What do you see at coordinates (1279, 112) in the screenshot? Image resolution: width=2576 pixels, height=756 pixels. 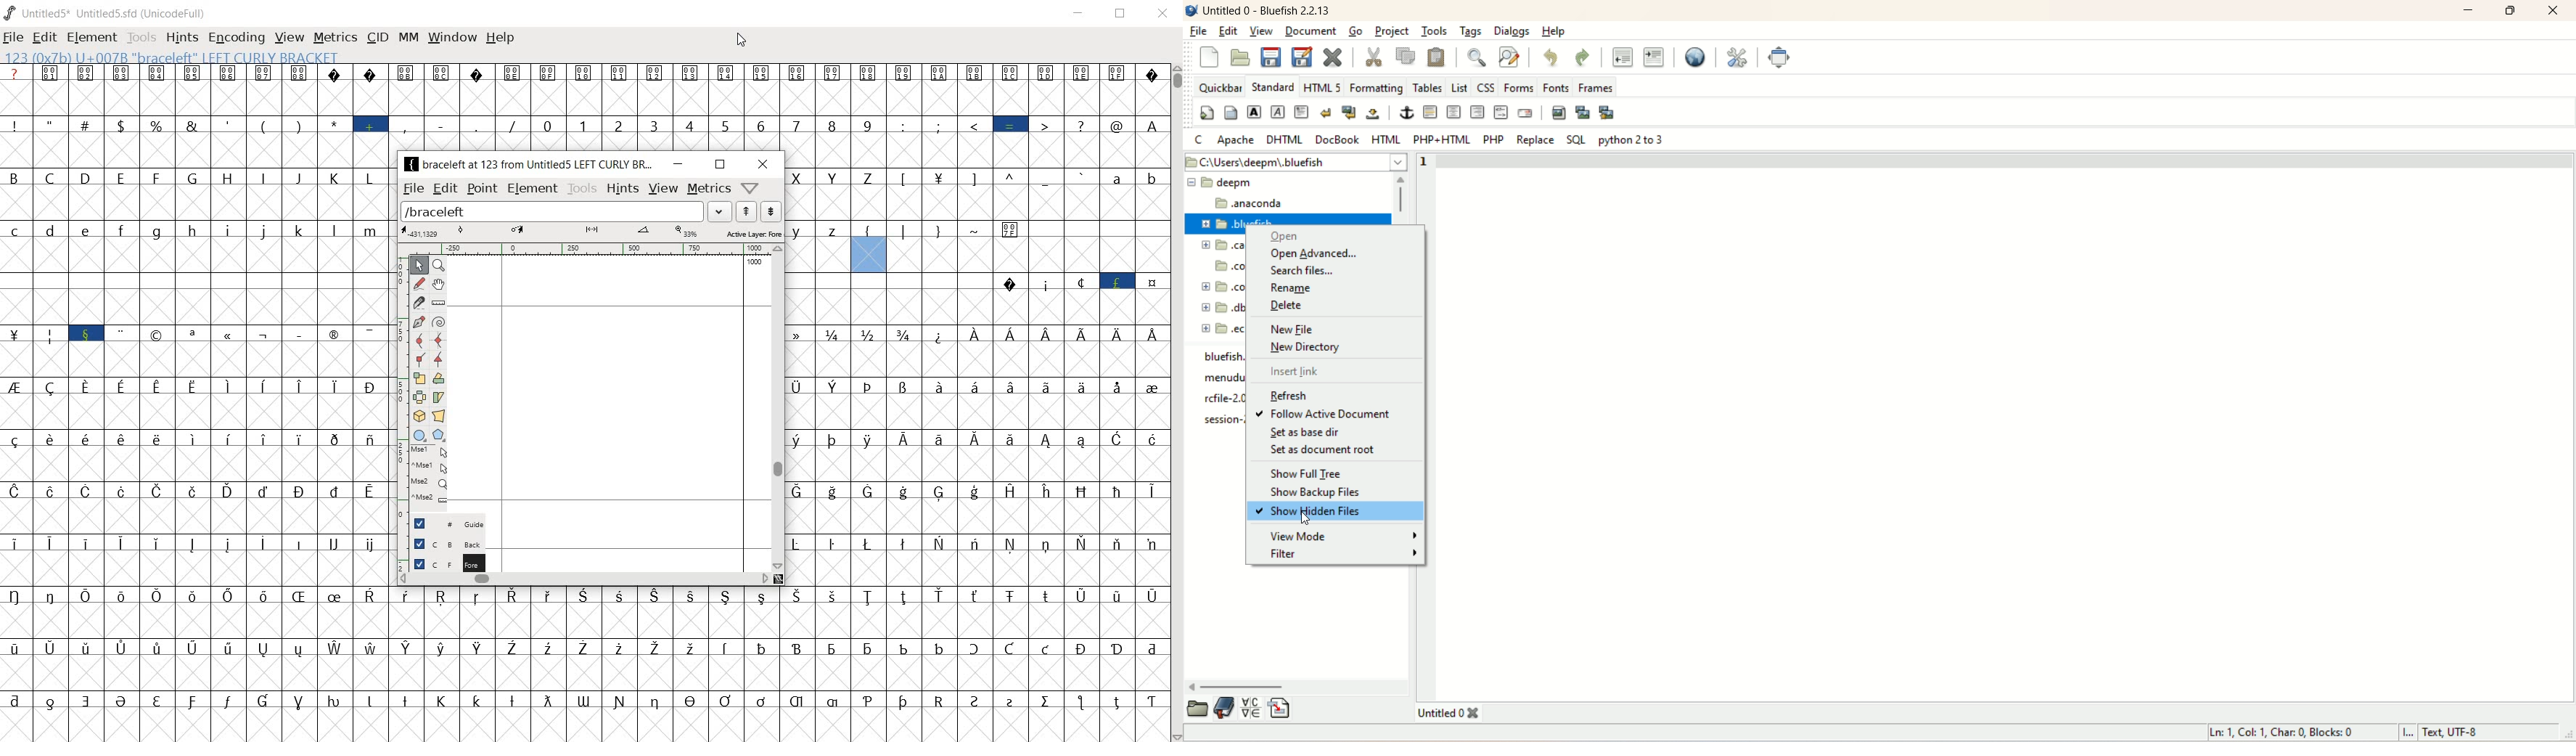 I see `emphasize` at bounding box center [1279, 112].